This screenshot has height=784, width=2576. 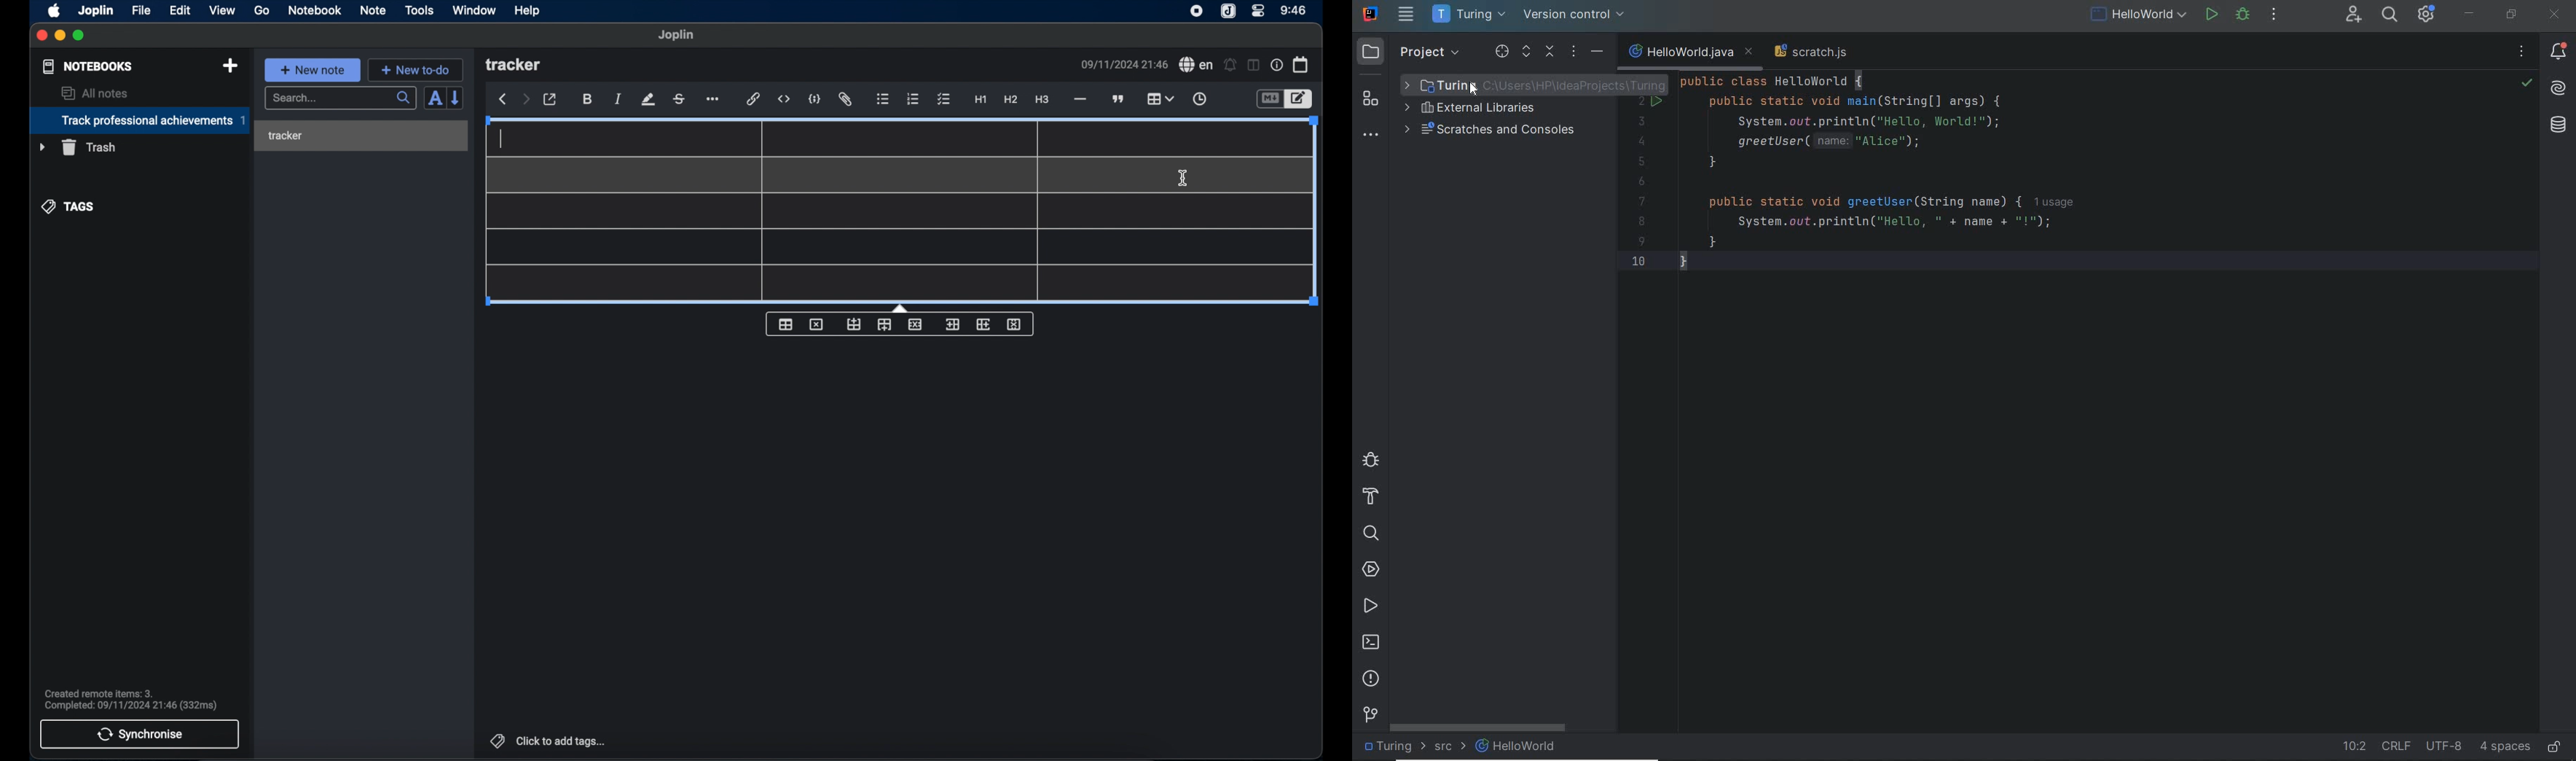 What do you see at coordinates (1230, 64) in the screenshot?
I see `set alarm` at bounding box center [1230, 64].